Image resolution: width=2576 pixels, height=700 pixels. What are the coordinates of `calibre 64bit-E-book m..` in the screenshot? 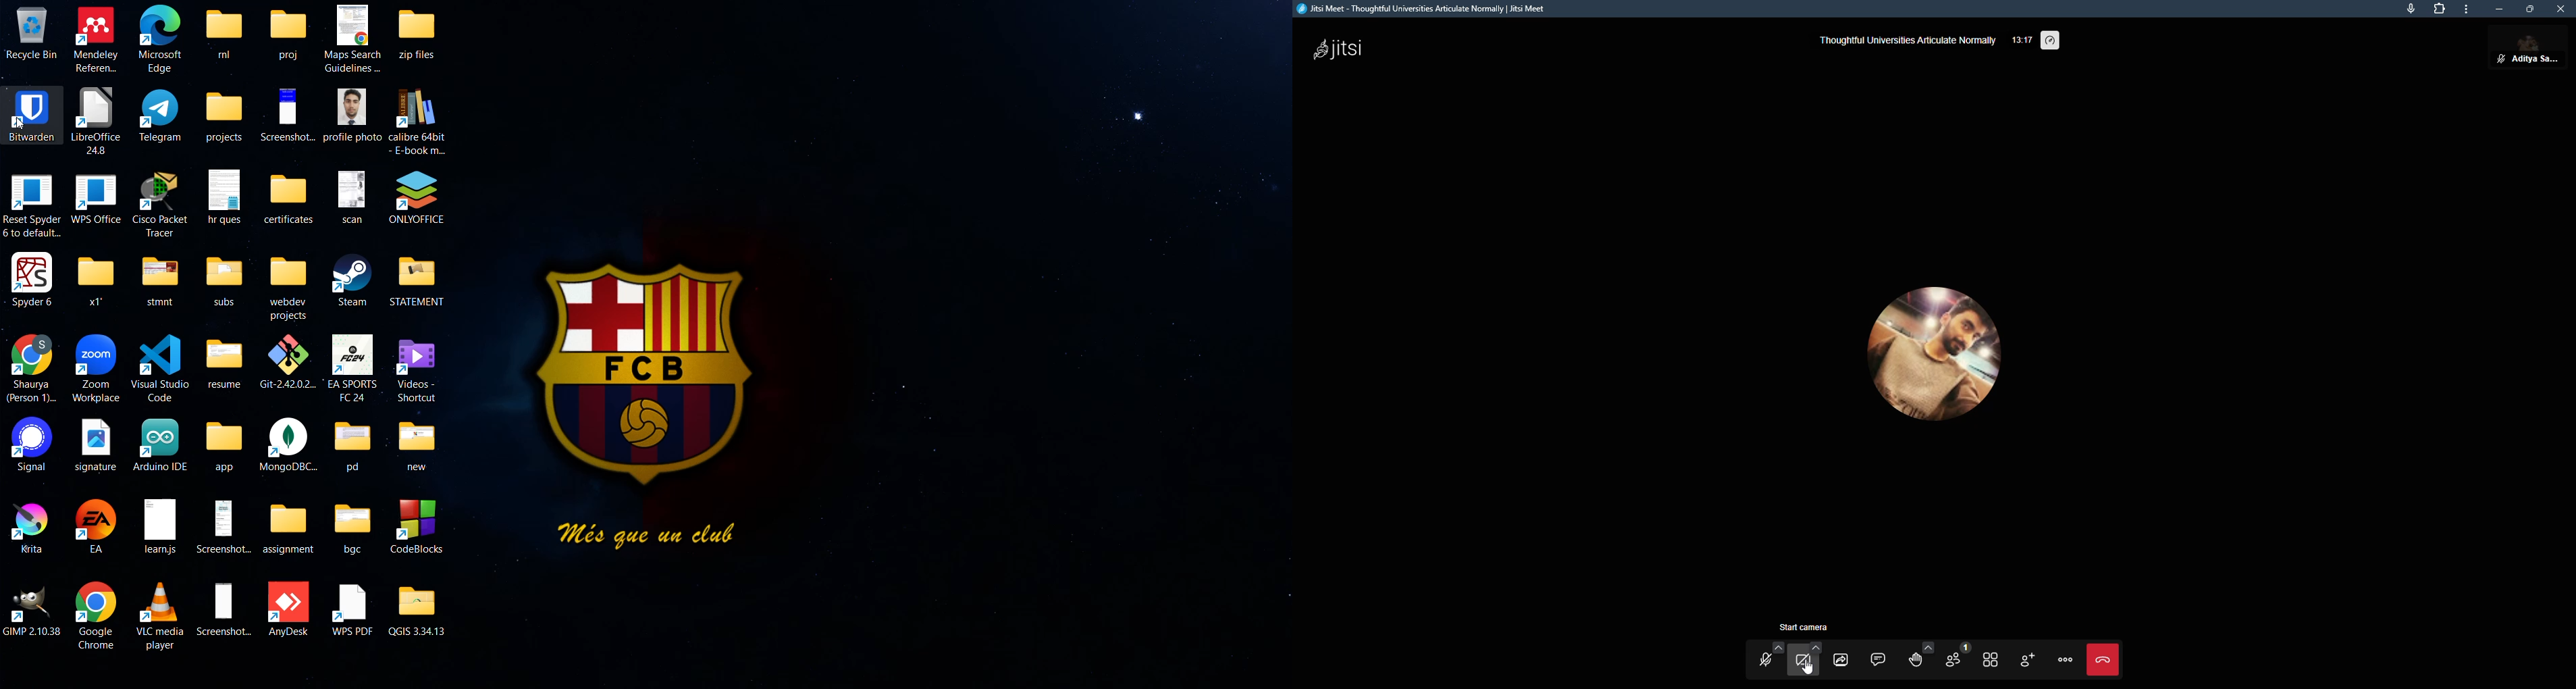 It's located at (419, 122).